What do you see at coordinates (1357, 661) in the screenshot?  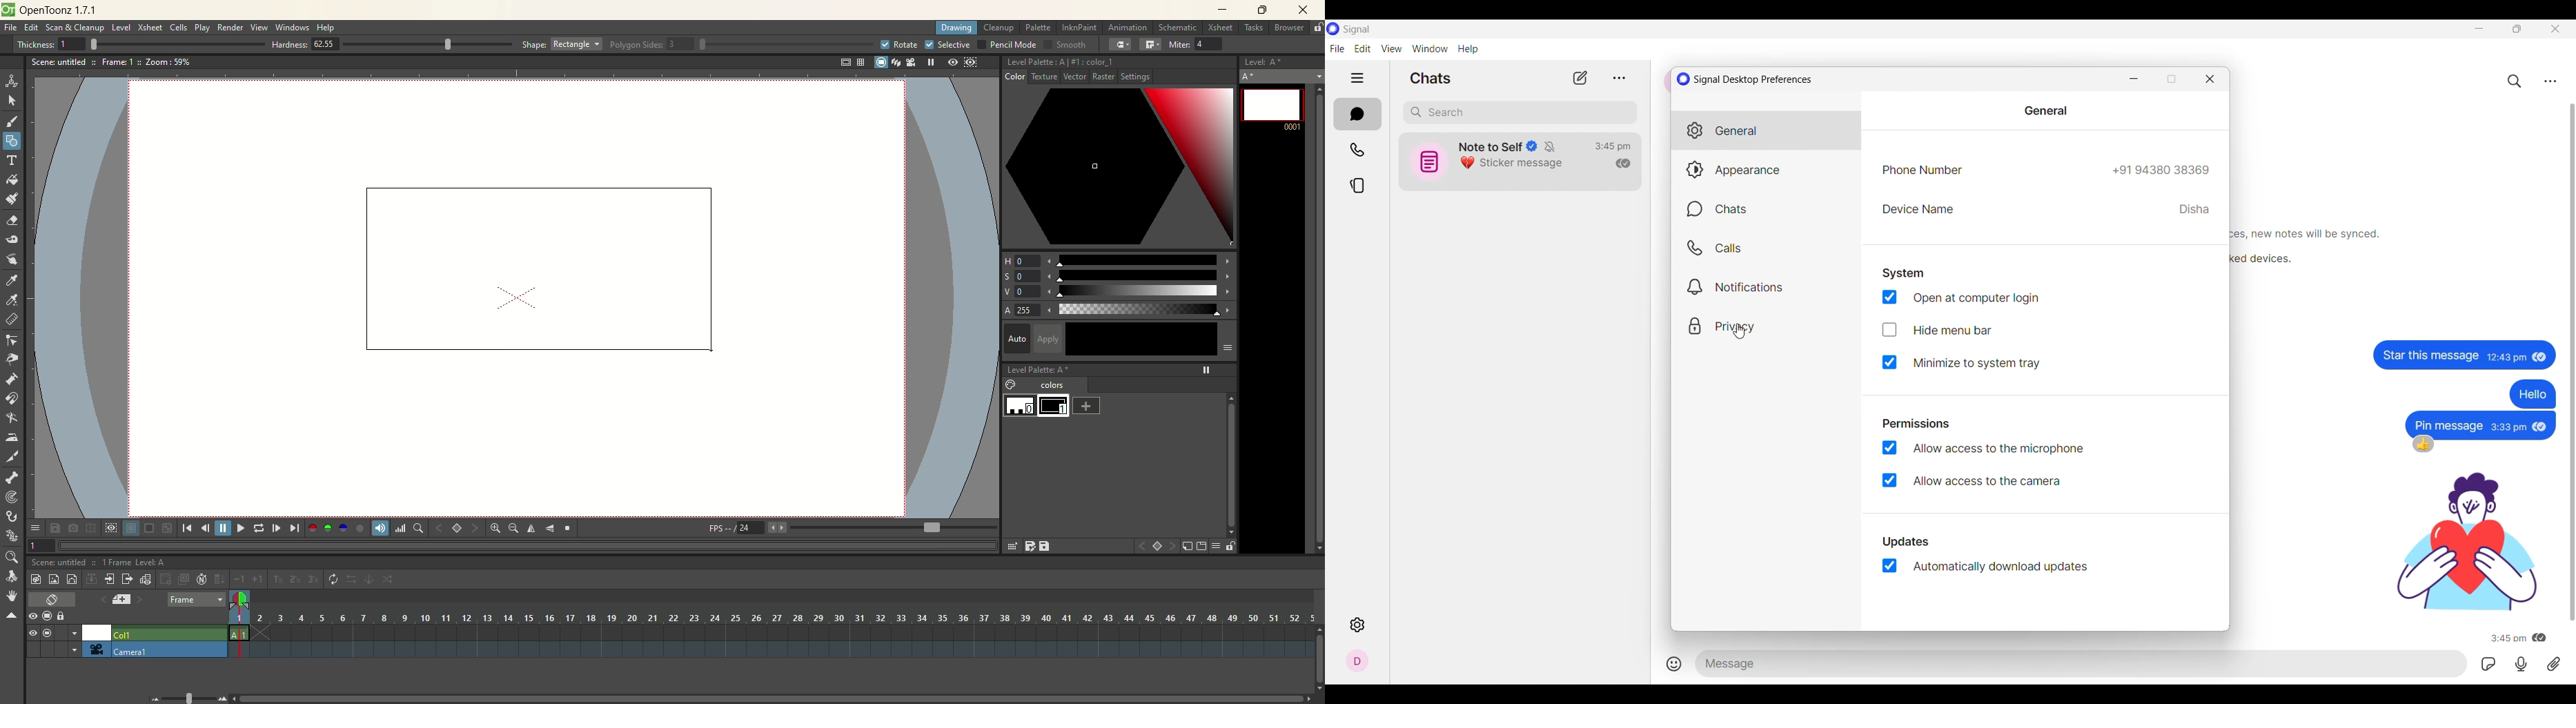 I see `Profile` at bounding box center [1357, 661].